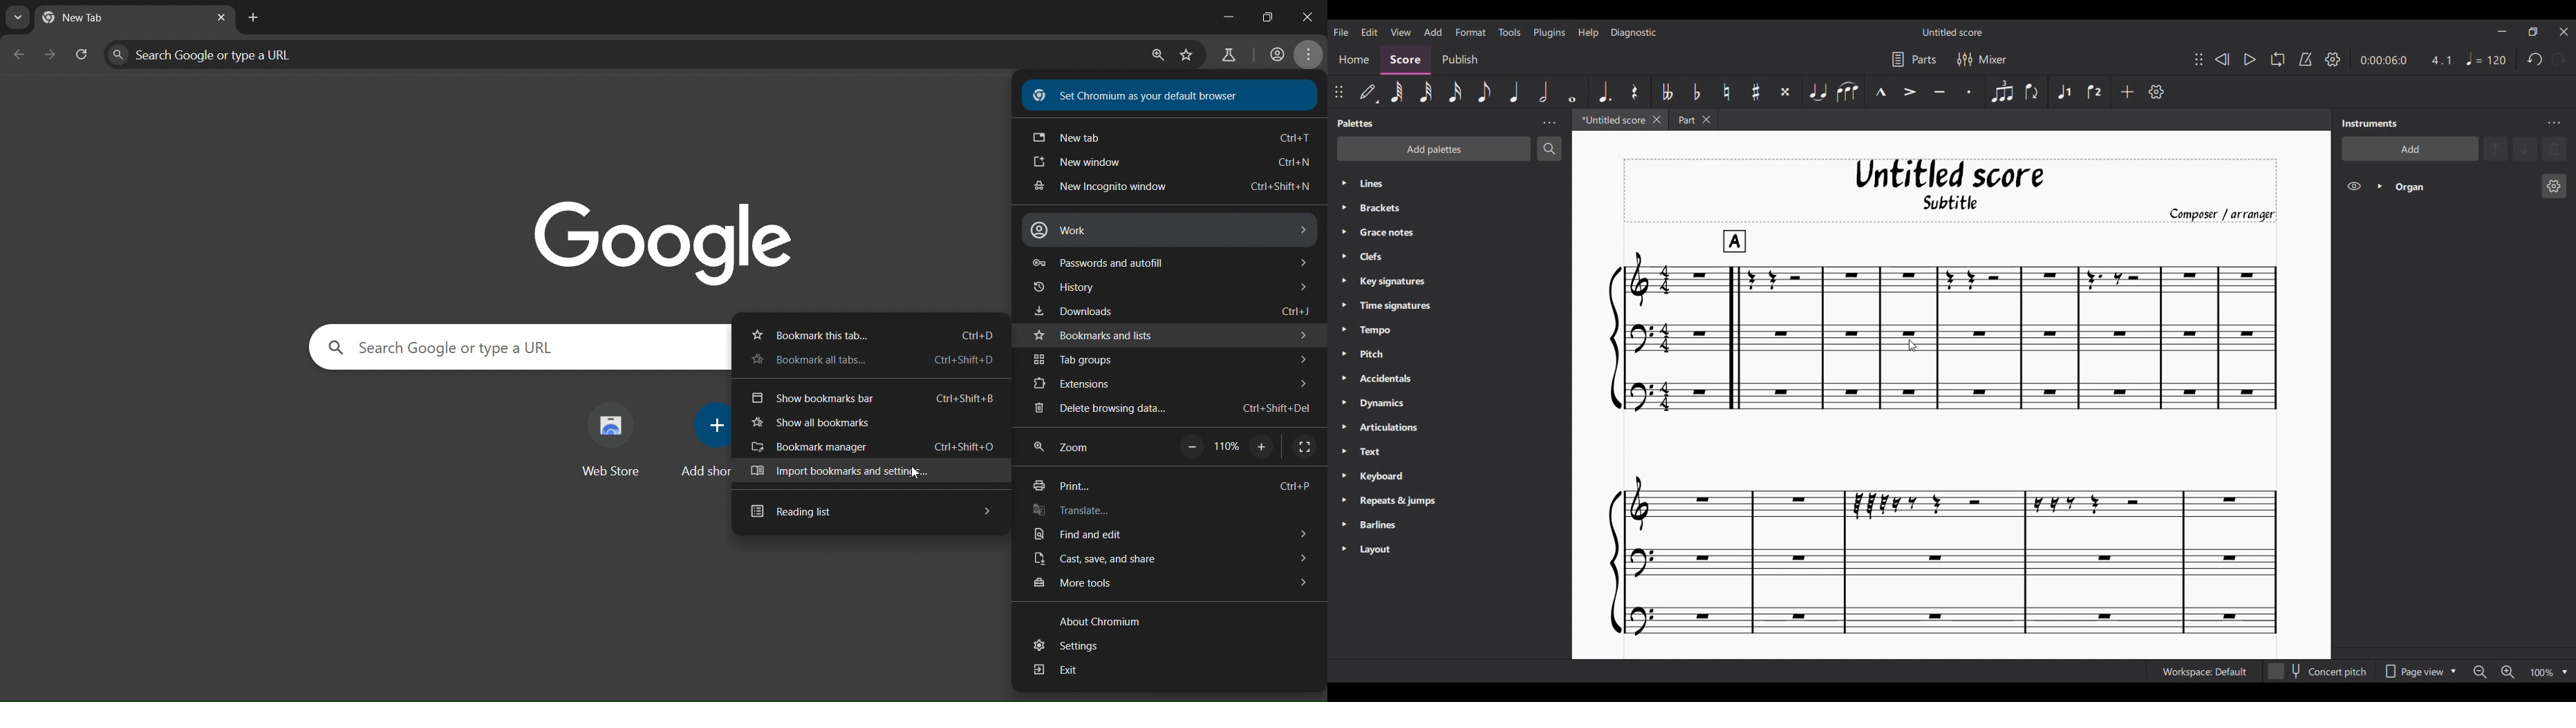 Image resolution: width=2576 pixels, height=728 pixels. Describe the element at coordinates (1515, 92) in the screenshot. I see `Quarter note` at that location.